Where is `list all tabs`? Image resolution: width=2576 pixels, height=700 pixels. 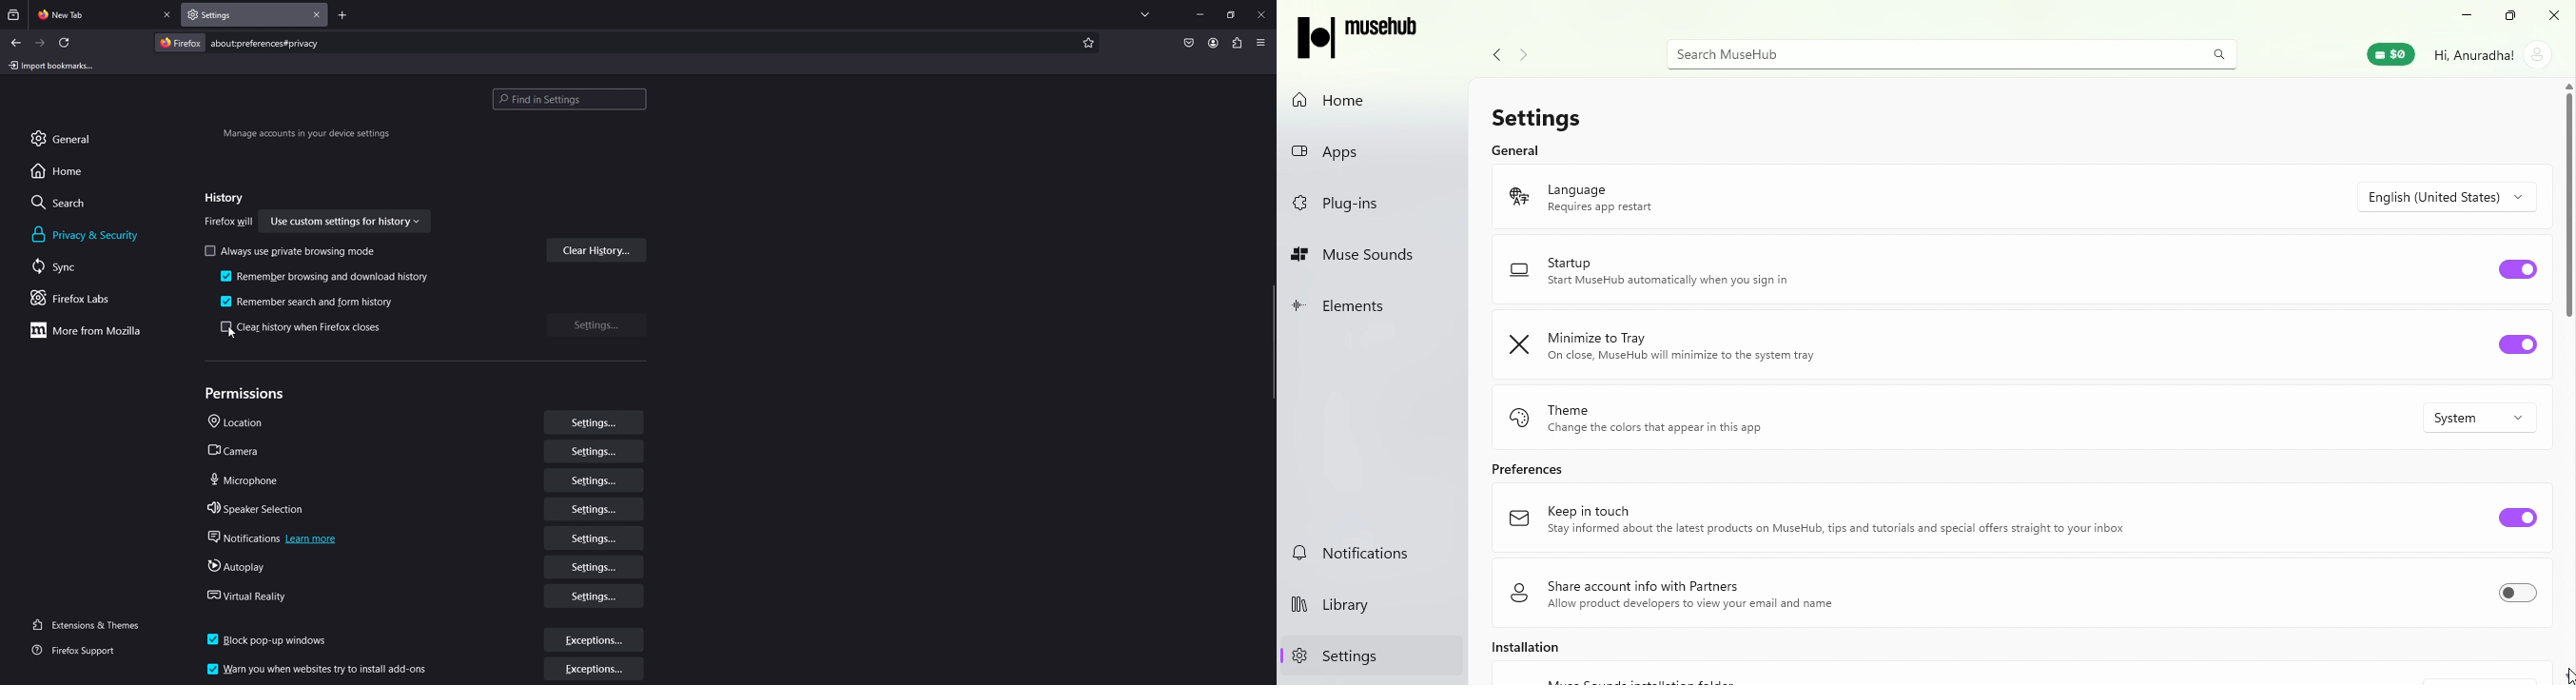
list all tabs is located at coordinates (1145, 12).